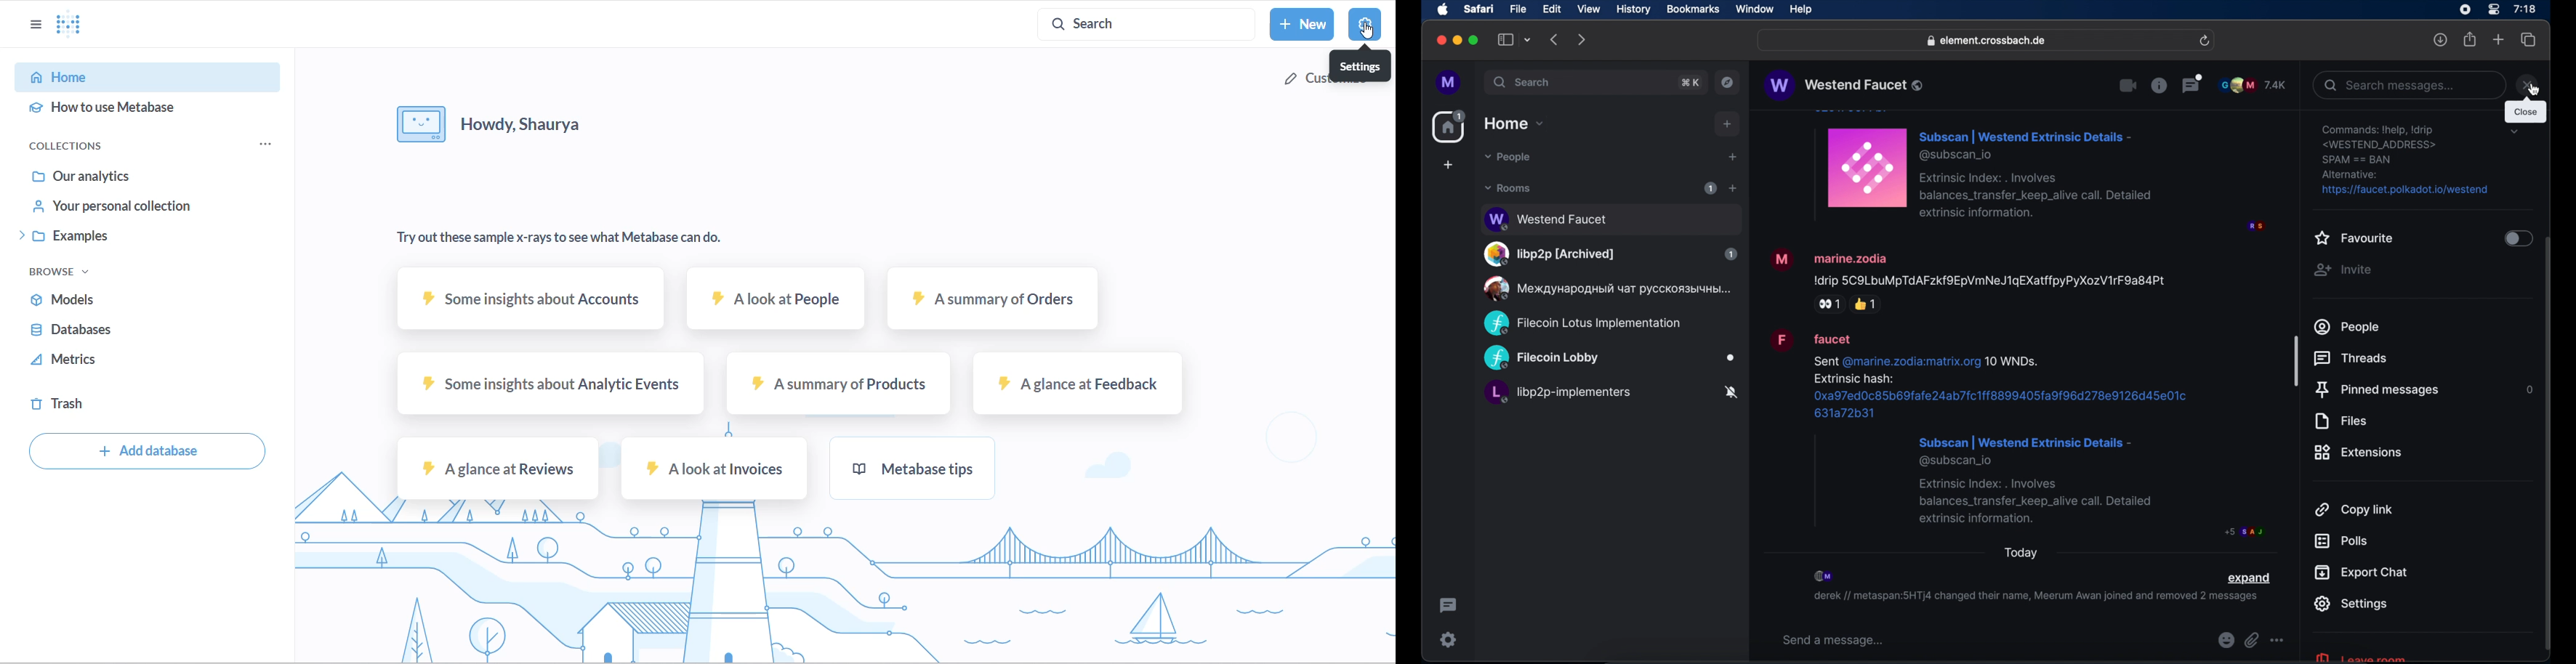  Describe the element at coordinates (111, 303) in the screenshot. I see `MODELS` at that location.